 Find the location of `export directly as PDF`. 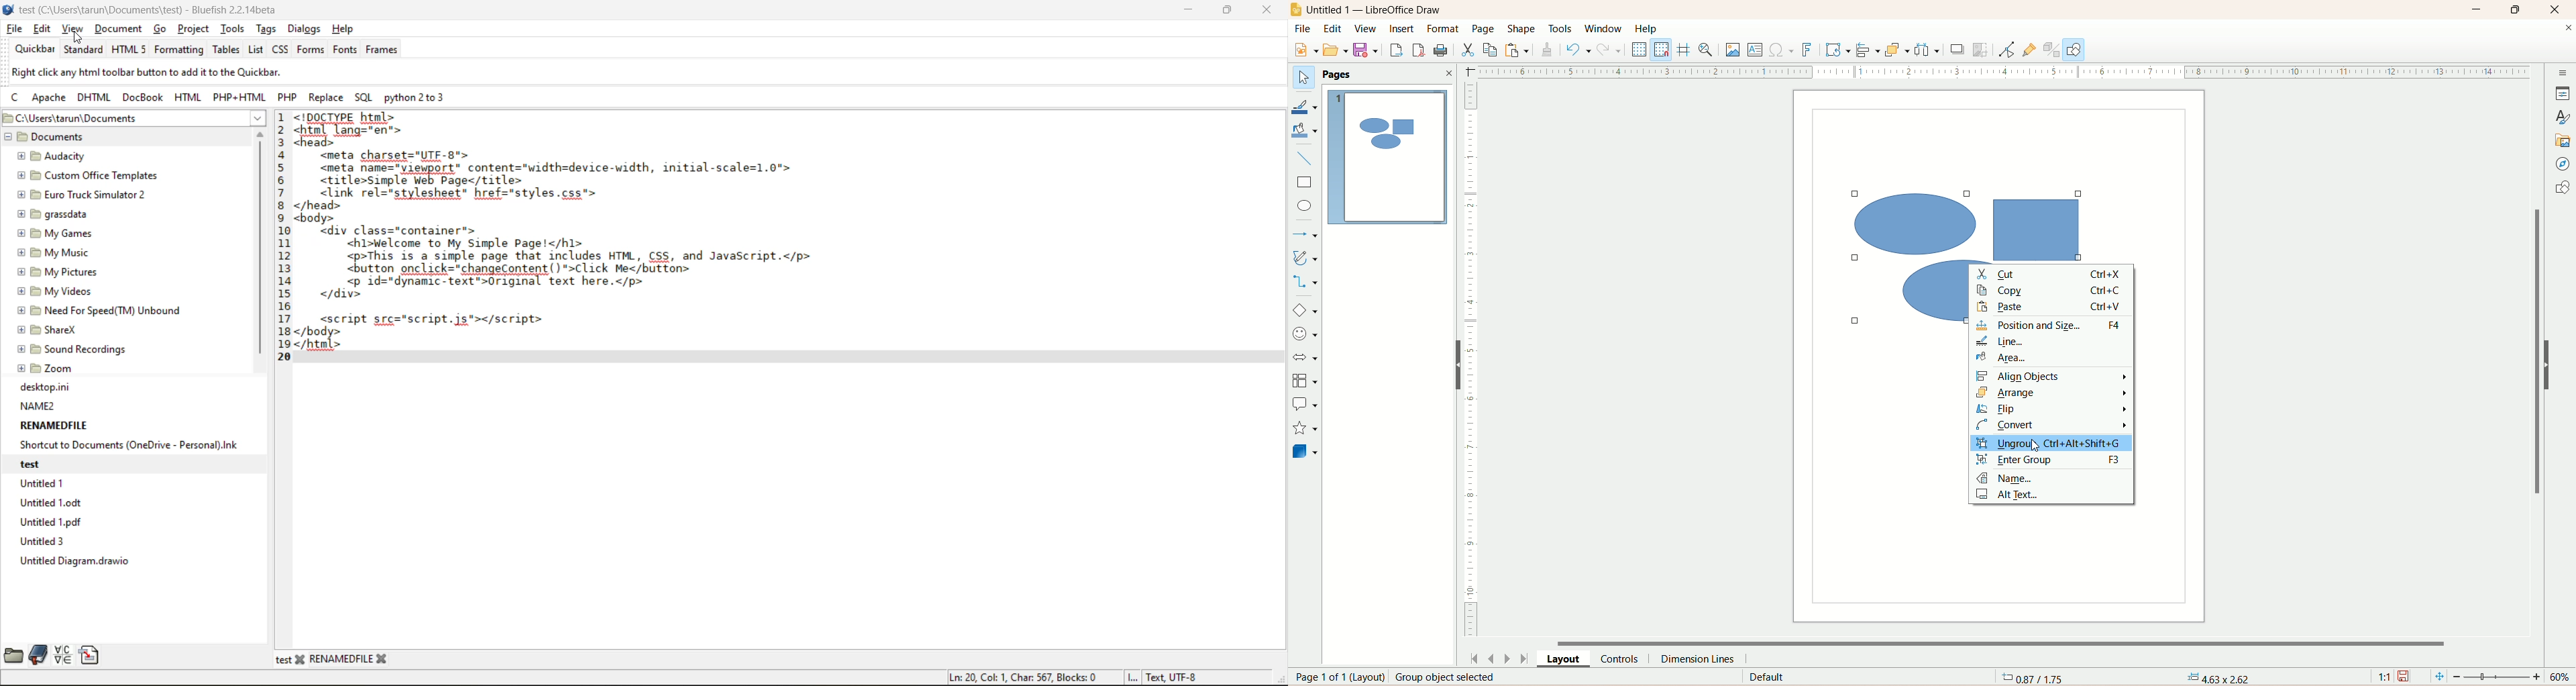

export directly as PDF is located at coordinates (1418, 50).